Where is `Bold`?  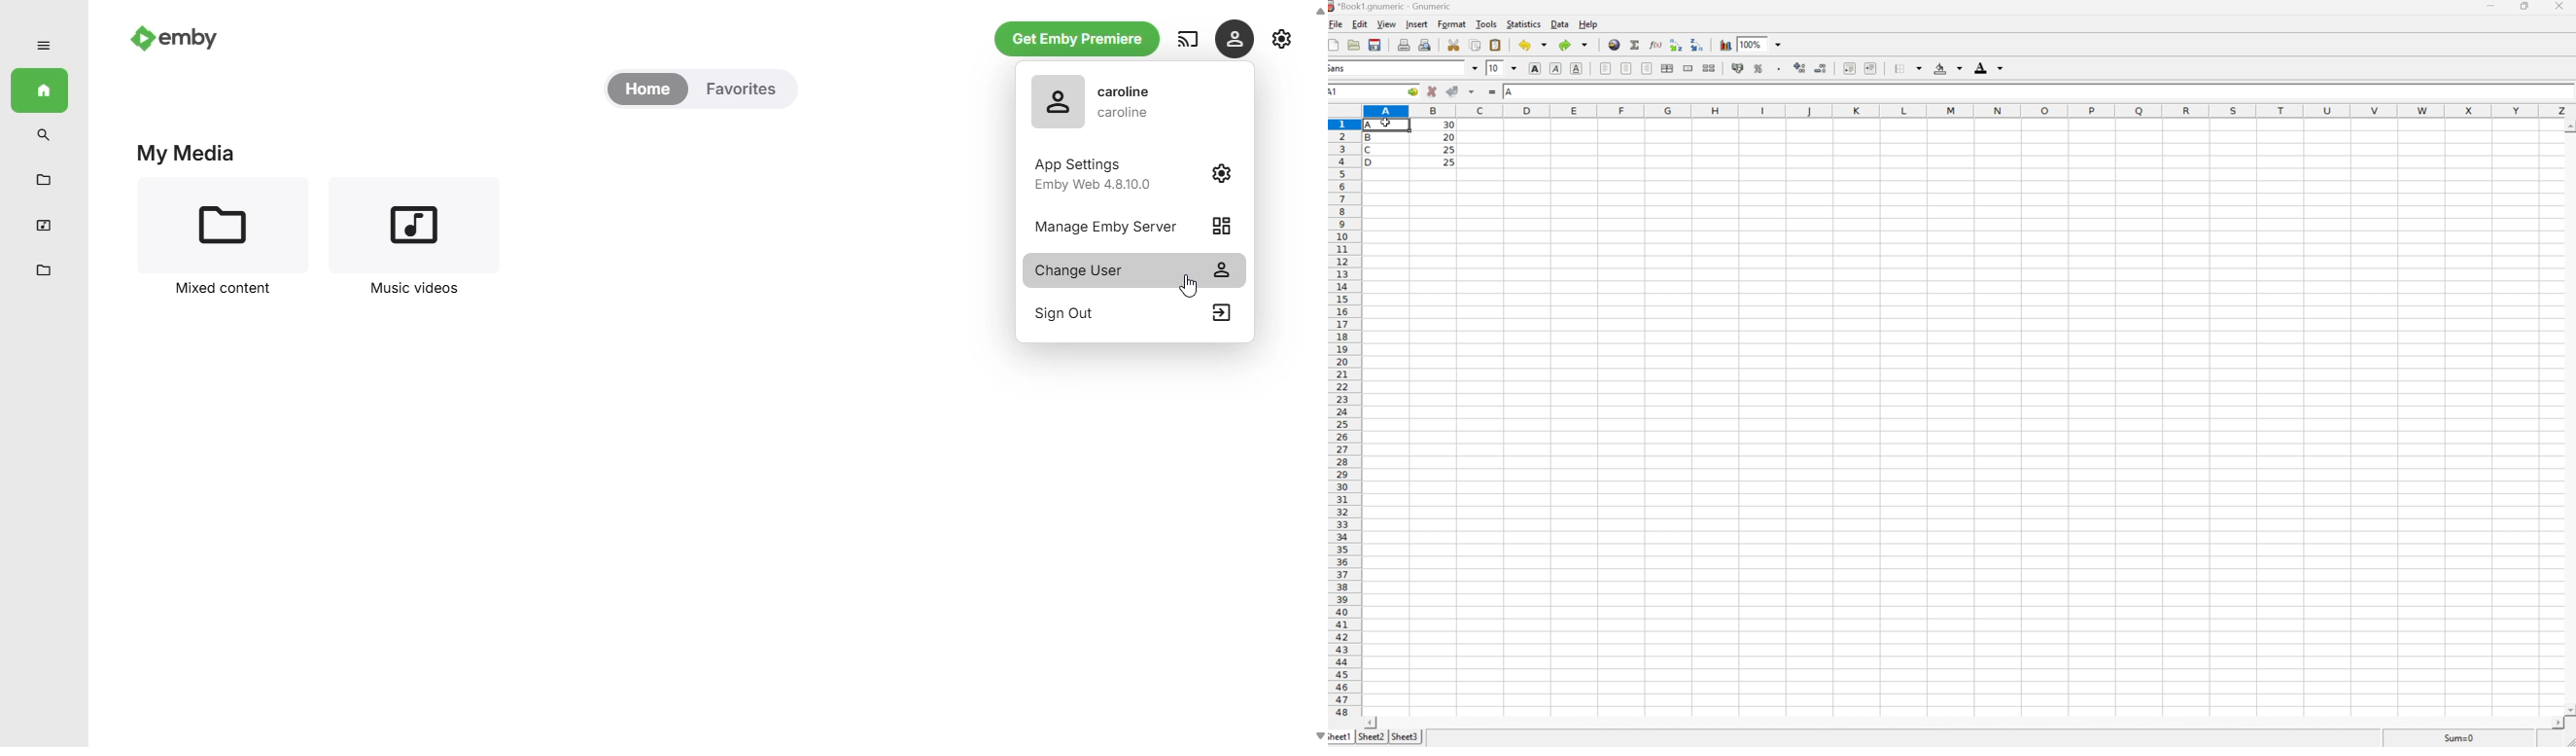
Bold is located at coordinates (1535, 68).